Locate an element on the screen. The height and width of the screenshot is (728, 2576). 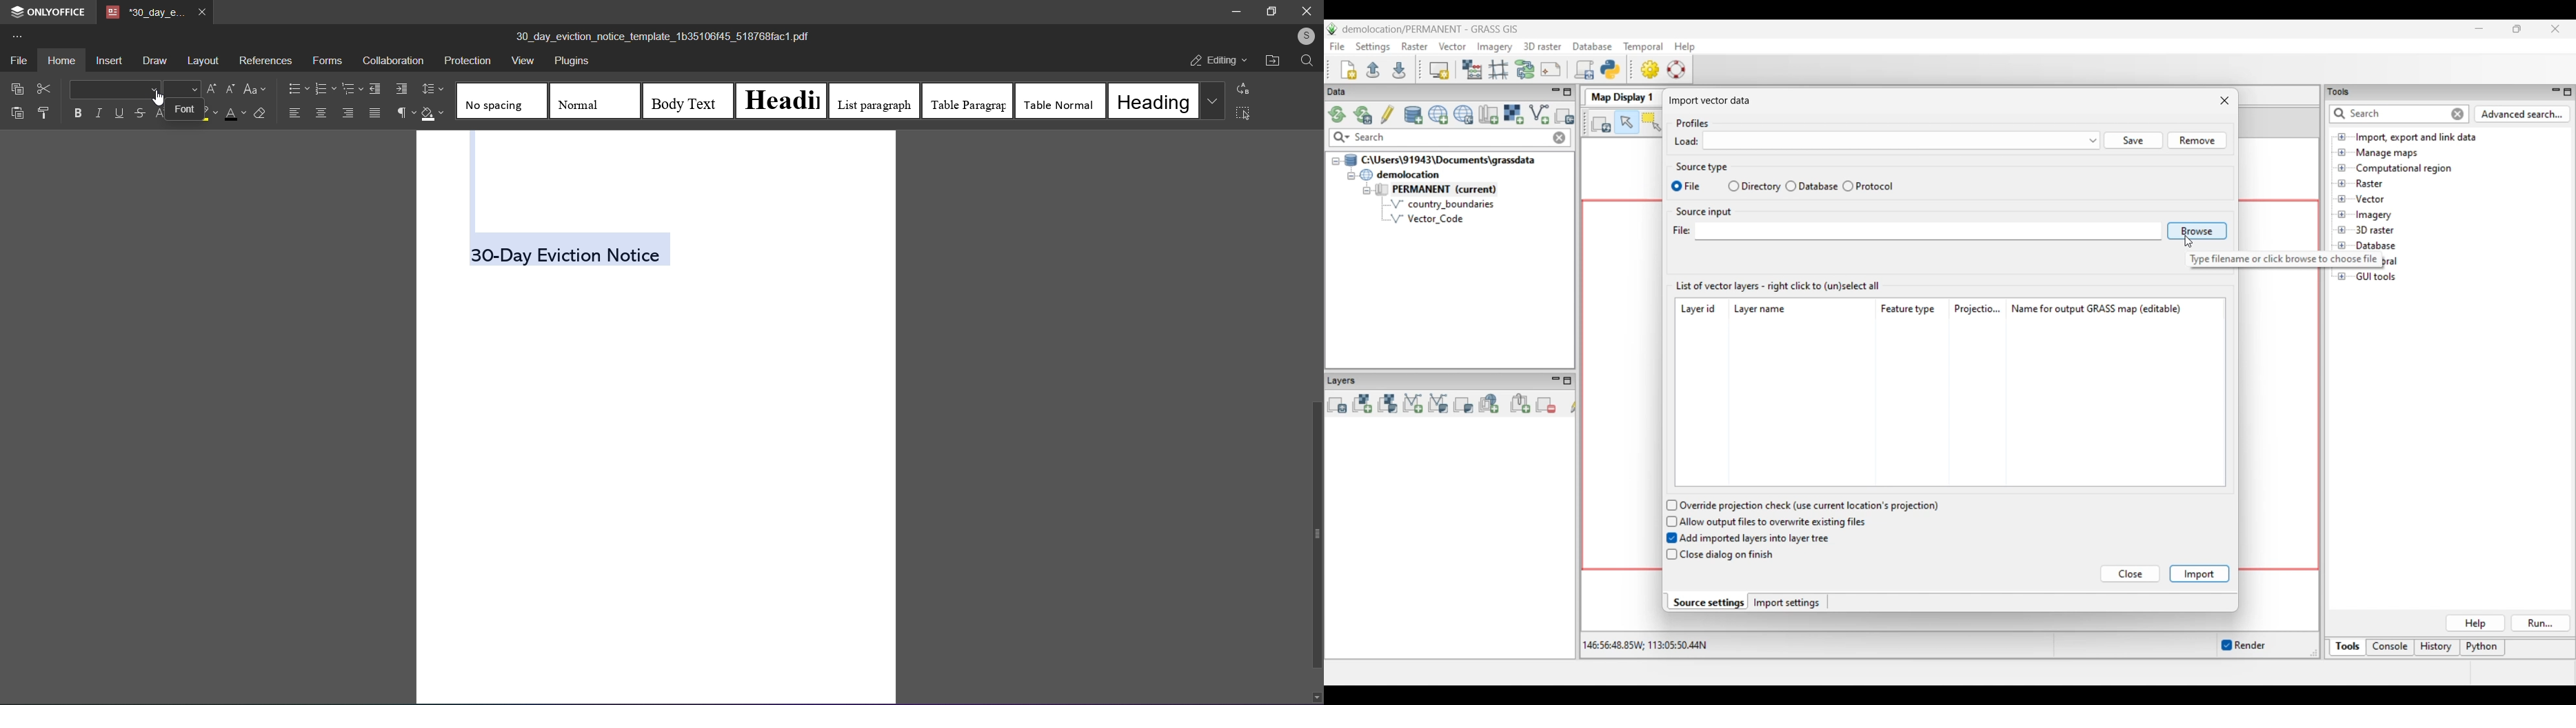
italic is located at coordinates (97, 112).